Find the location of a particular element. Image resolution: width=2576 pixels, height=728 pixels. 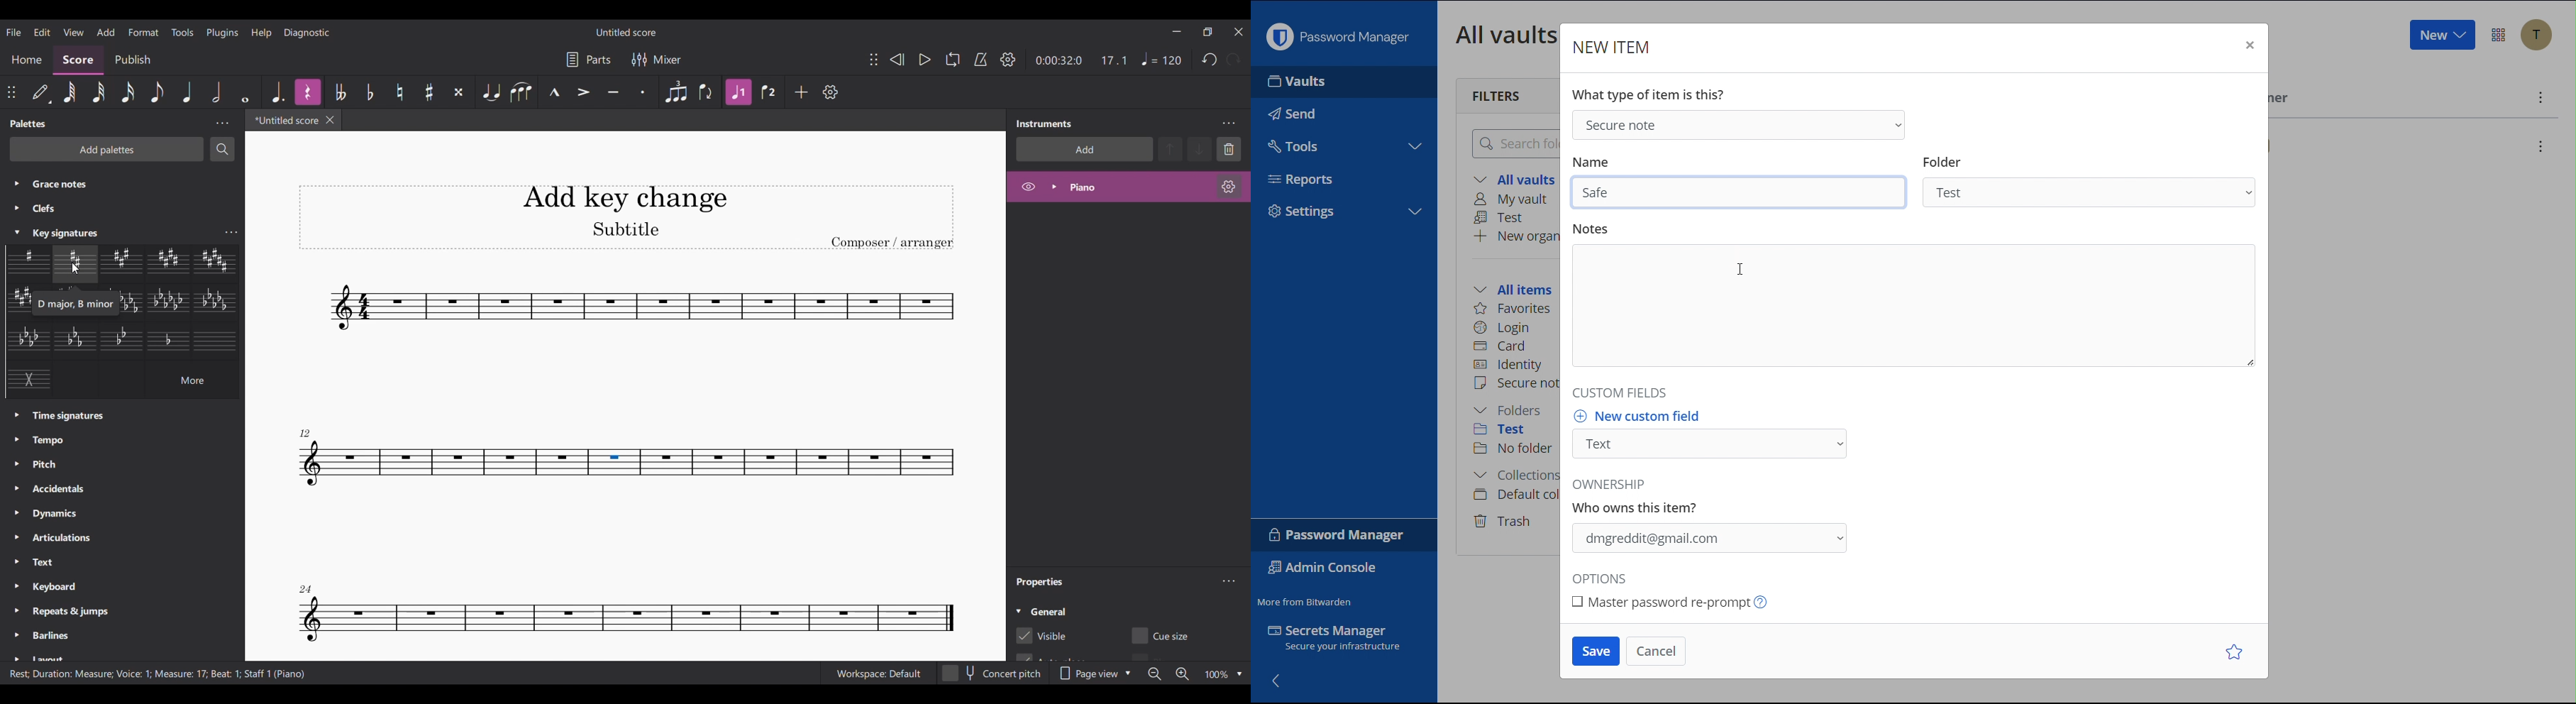

Slur is located at coordinates (521, 91).